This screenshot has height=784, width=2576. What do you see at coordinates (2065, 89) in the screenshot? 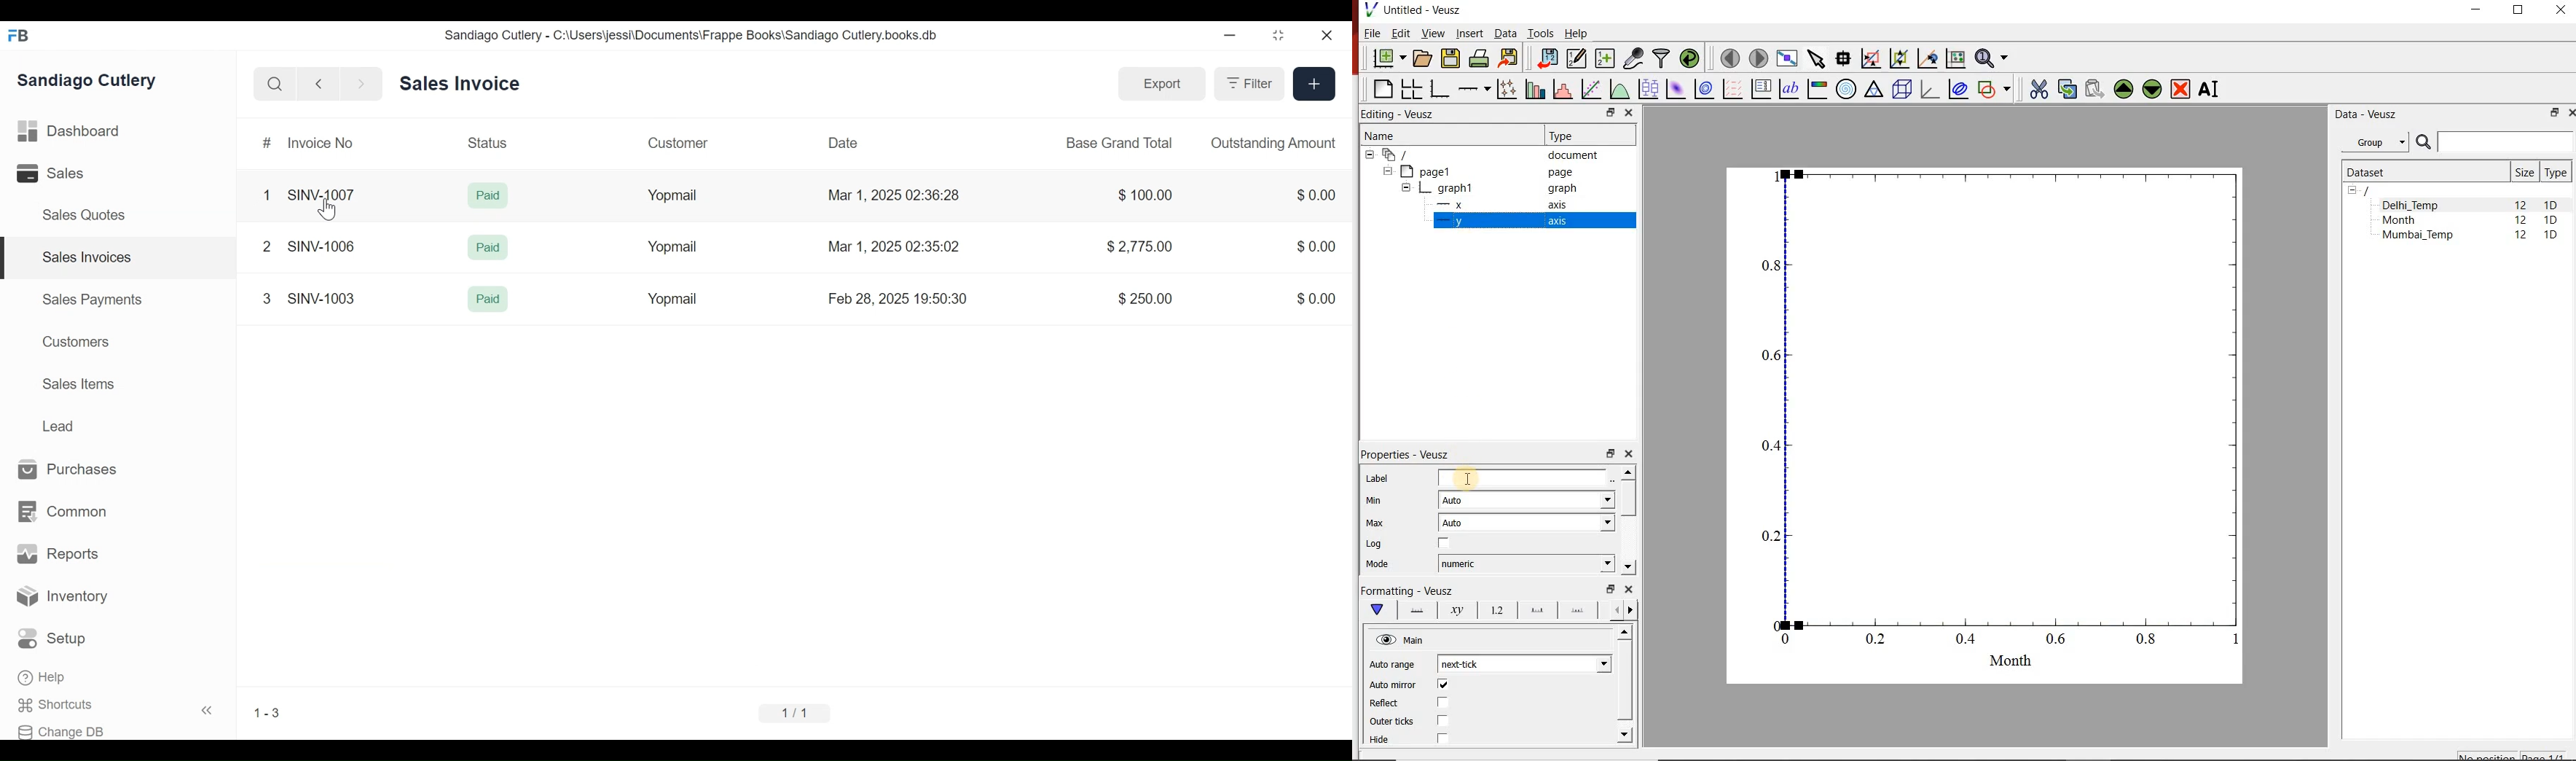
I see `copy the selected widget` at bounding box center [2065, 89].